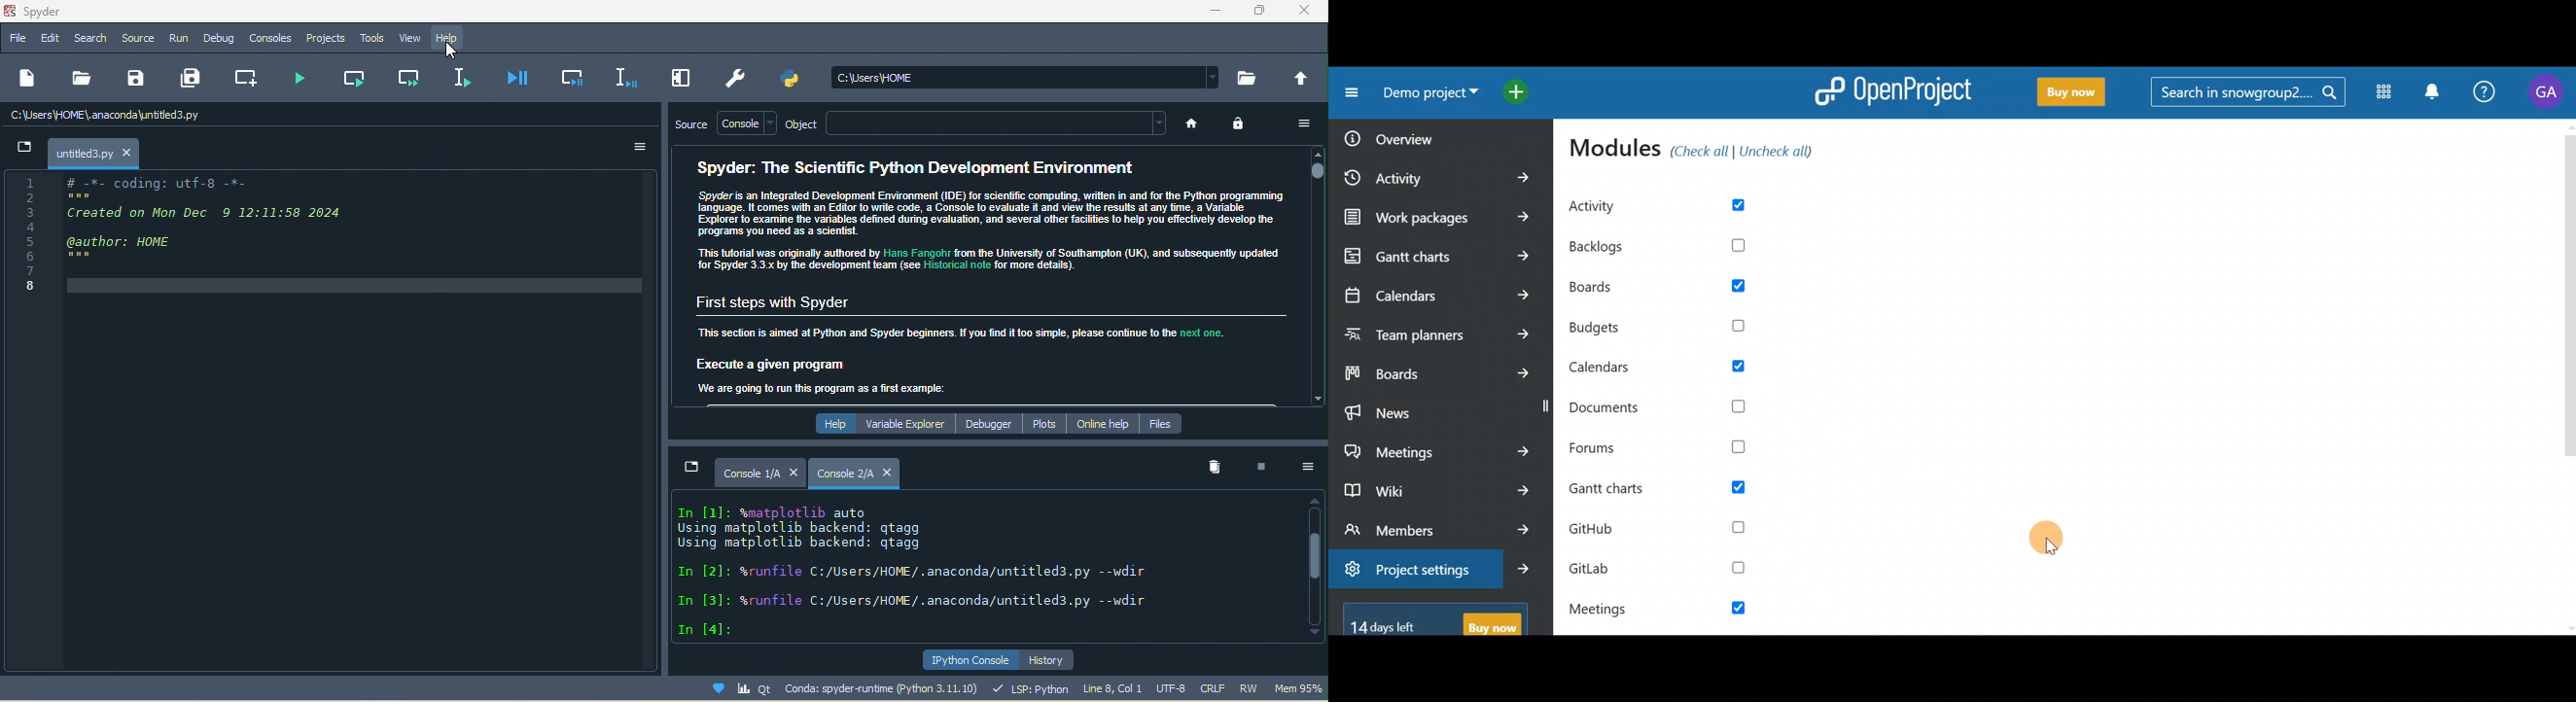 The width and height of the screenshot is (2576, 728). What do you see at coordinates (248, 77) in the screenshot?
I see `create new cell` at bounding box center [248, 77].